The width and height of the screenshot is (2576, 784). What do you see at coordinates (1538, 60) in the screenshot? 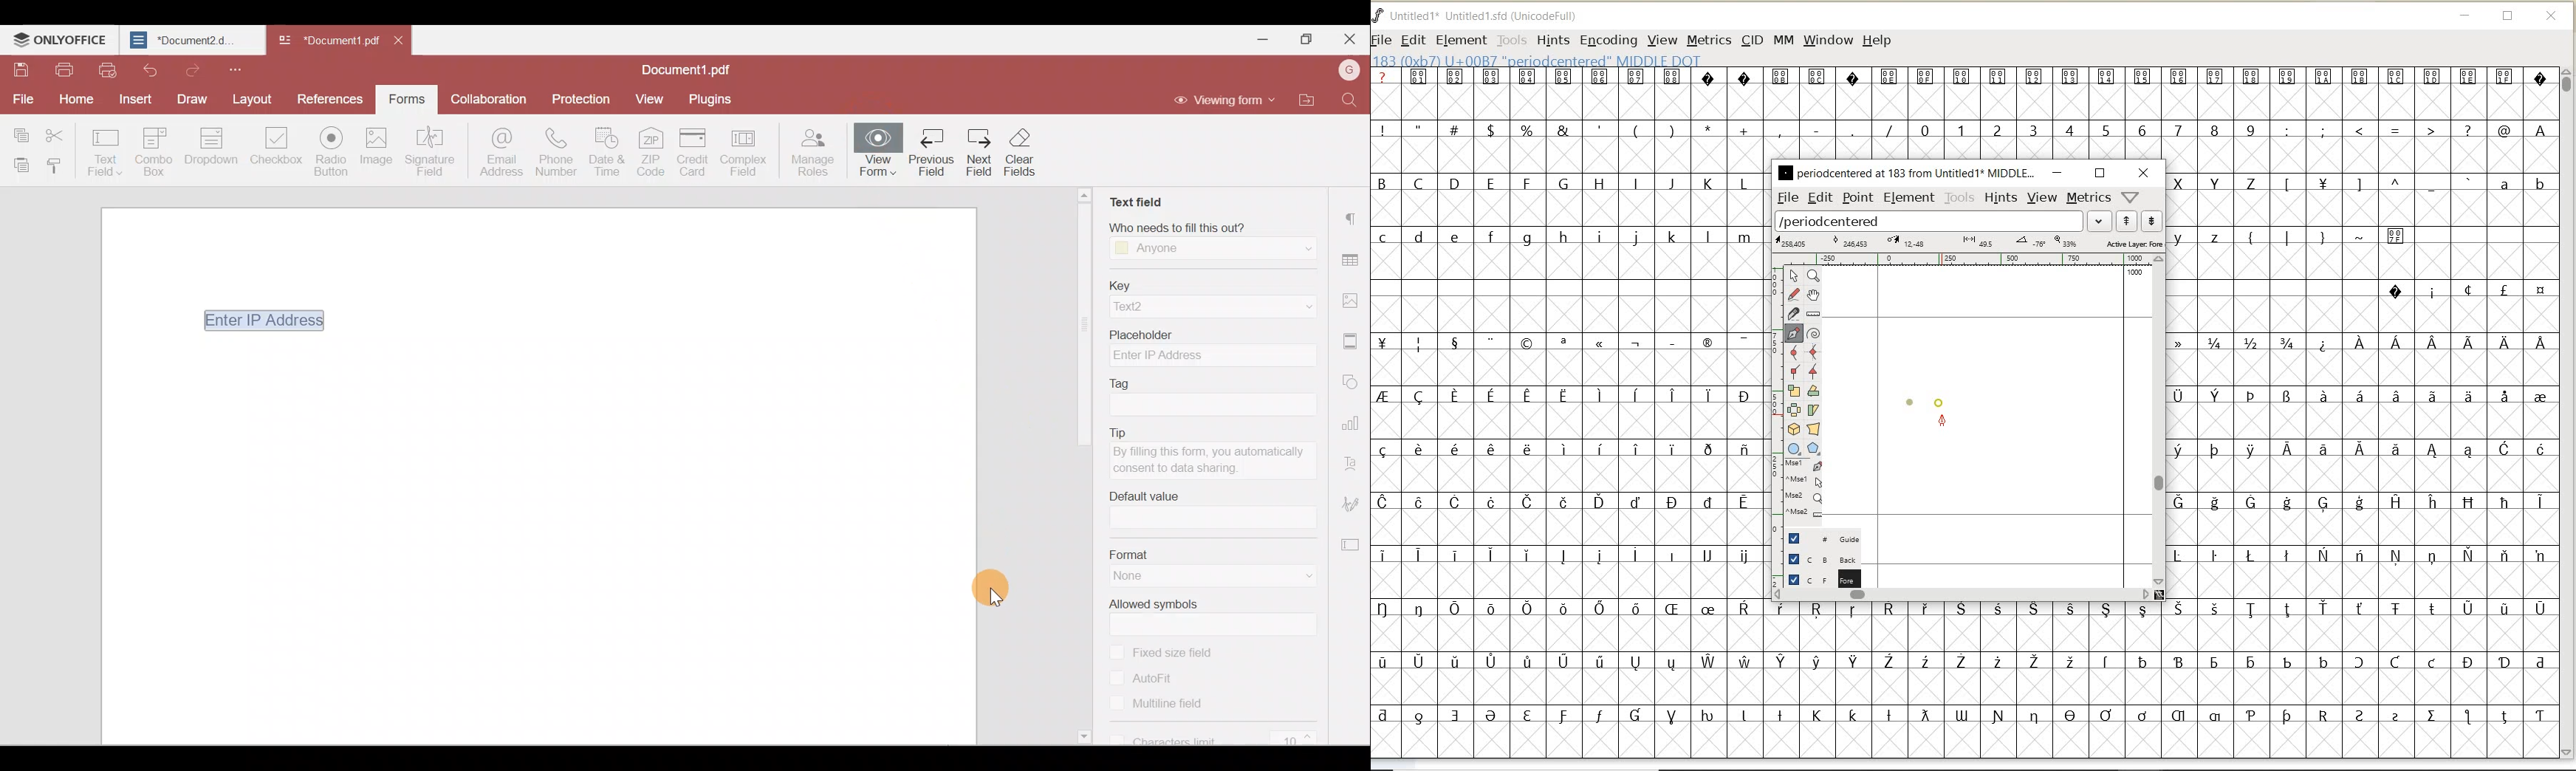
I see `glyph info` at bounding box center [1538, 60].